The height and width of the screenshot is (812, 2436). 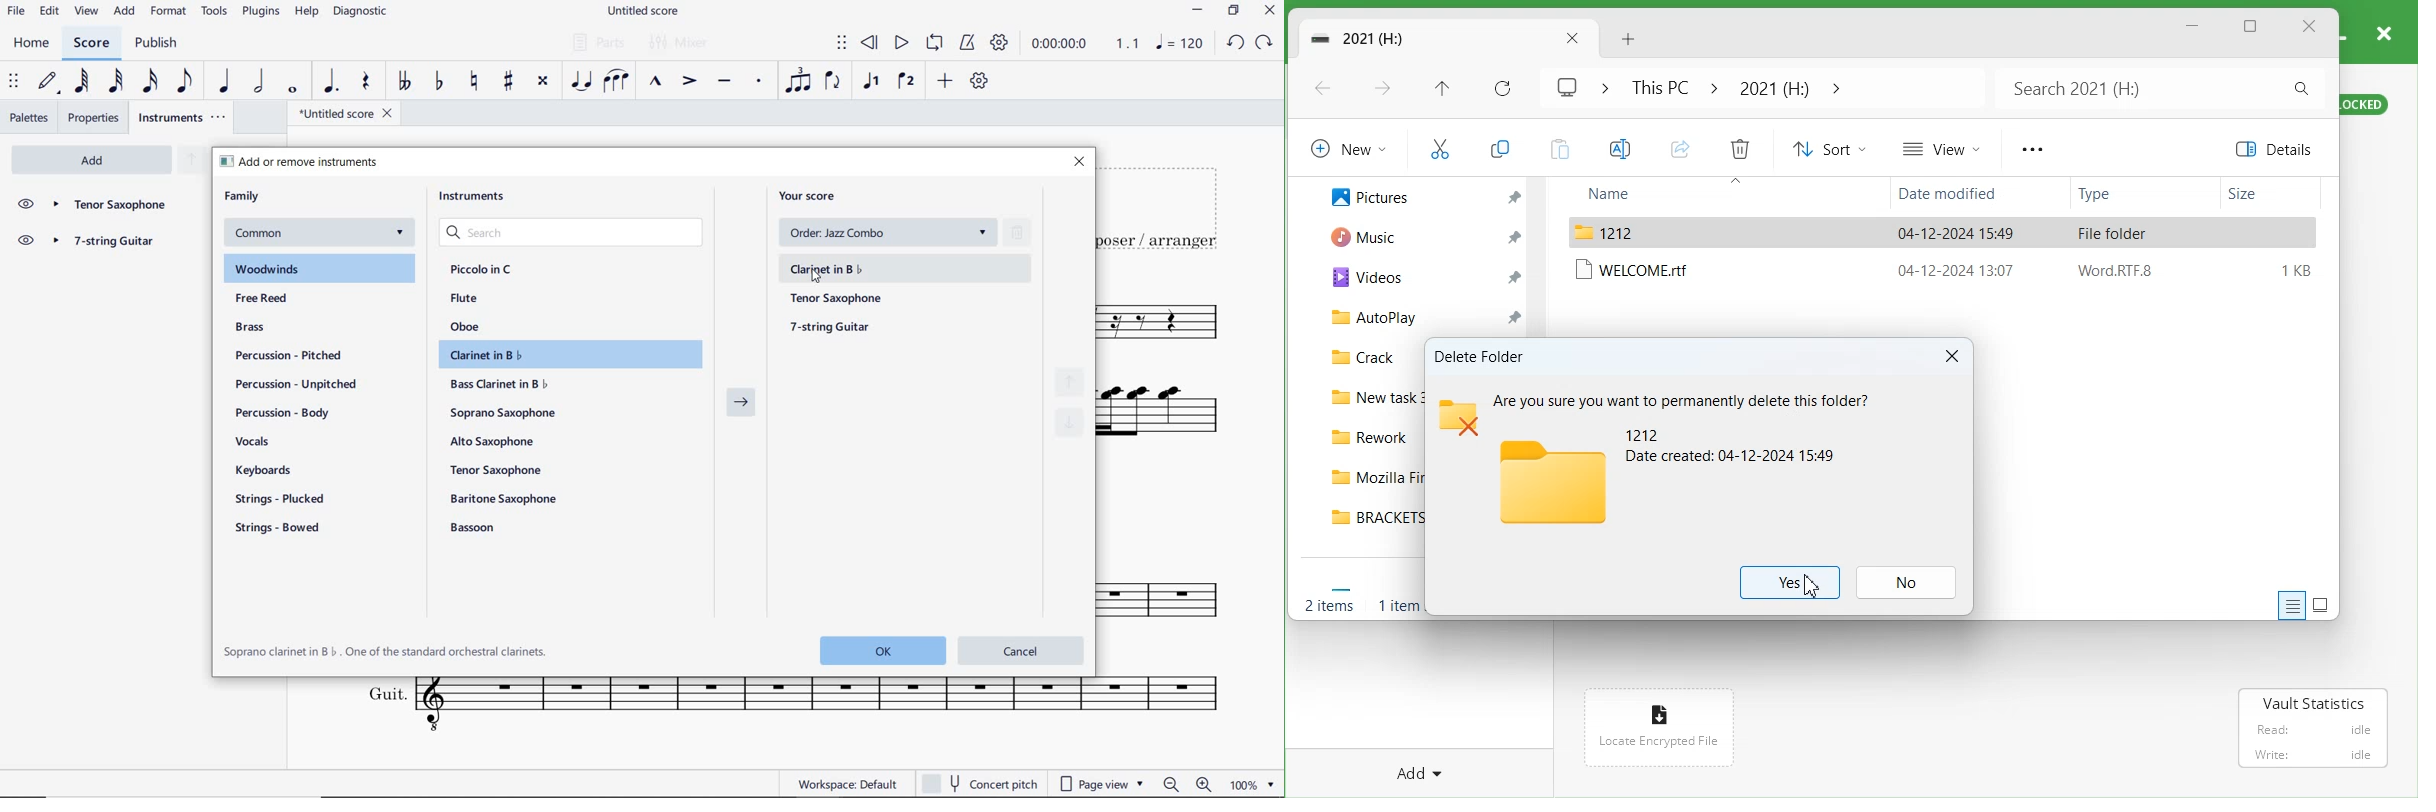 I want to click on RESTORE DOWN, so click(x=1236, y=11).